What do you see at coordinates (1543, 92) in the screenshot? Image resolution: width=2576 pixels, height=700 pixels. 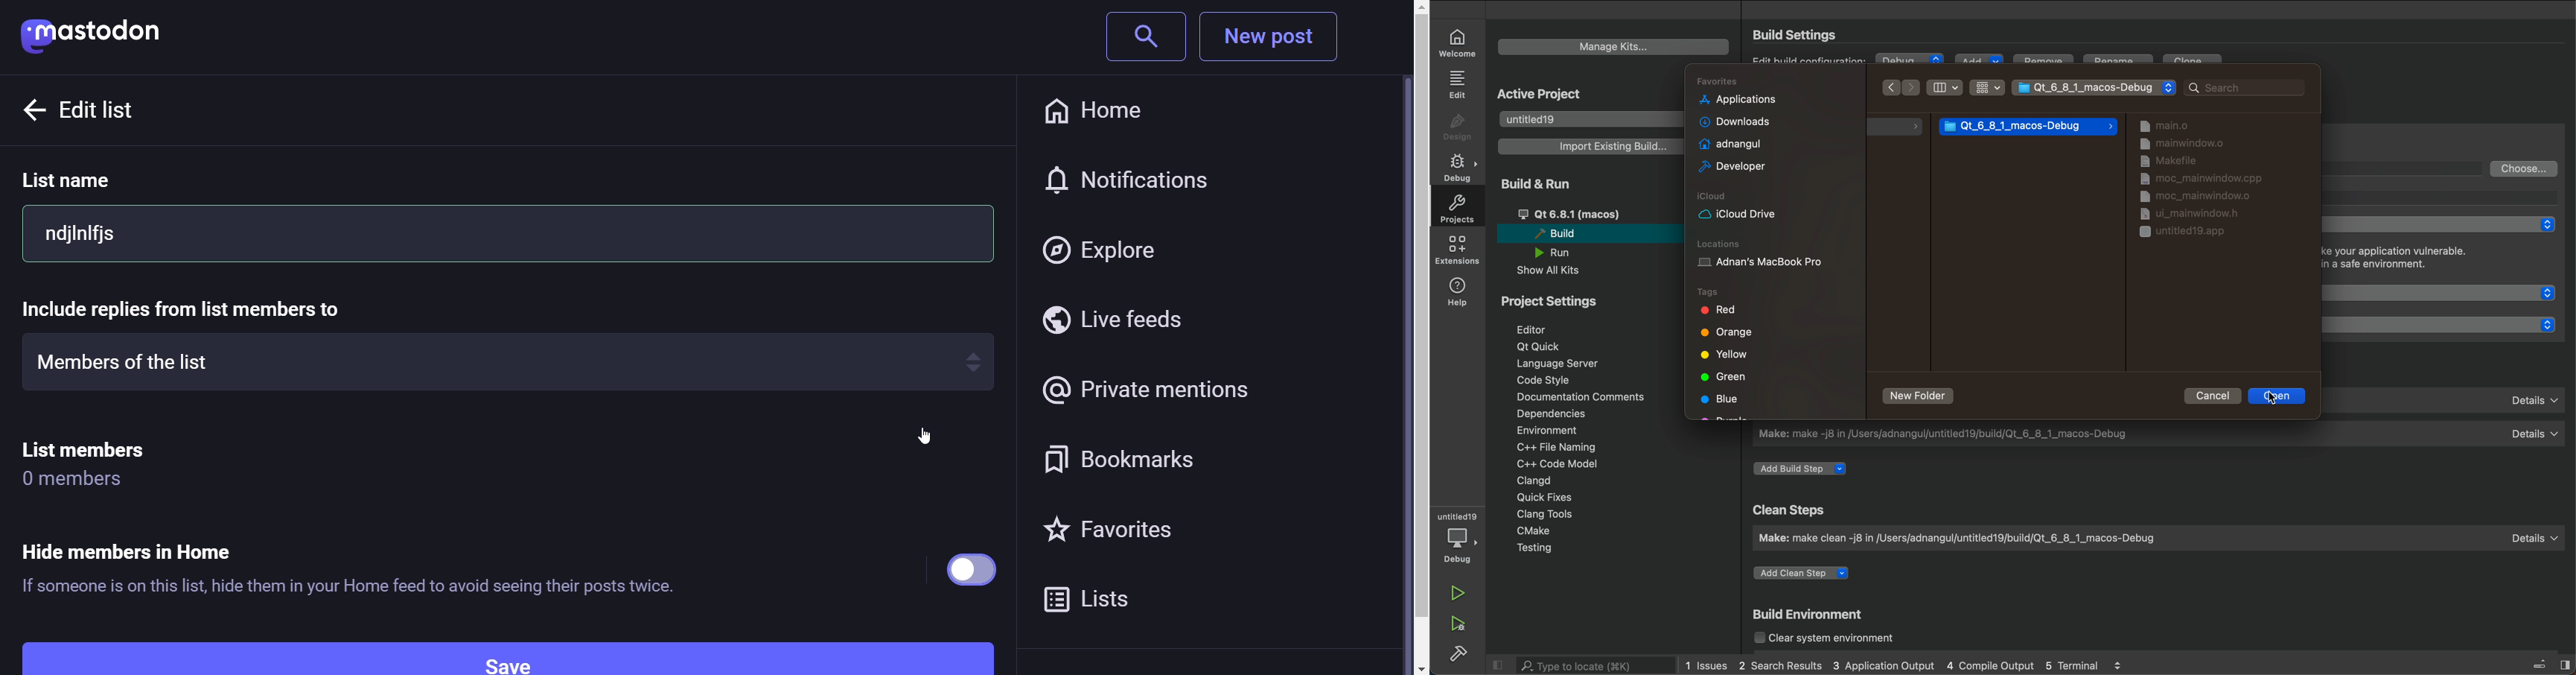 I see `active project` at bounding box center [1543, 92].